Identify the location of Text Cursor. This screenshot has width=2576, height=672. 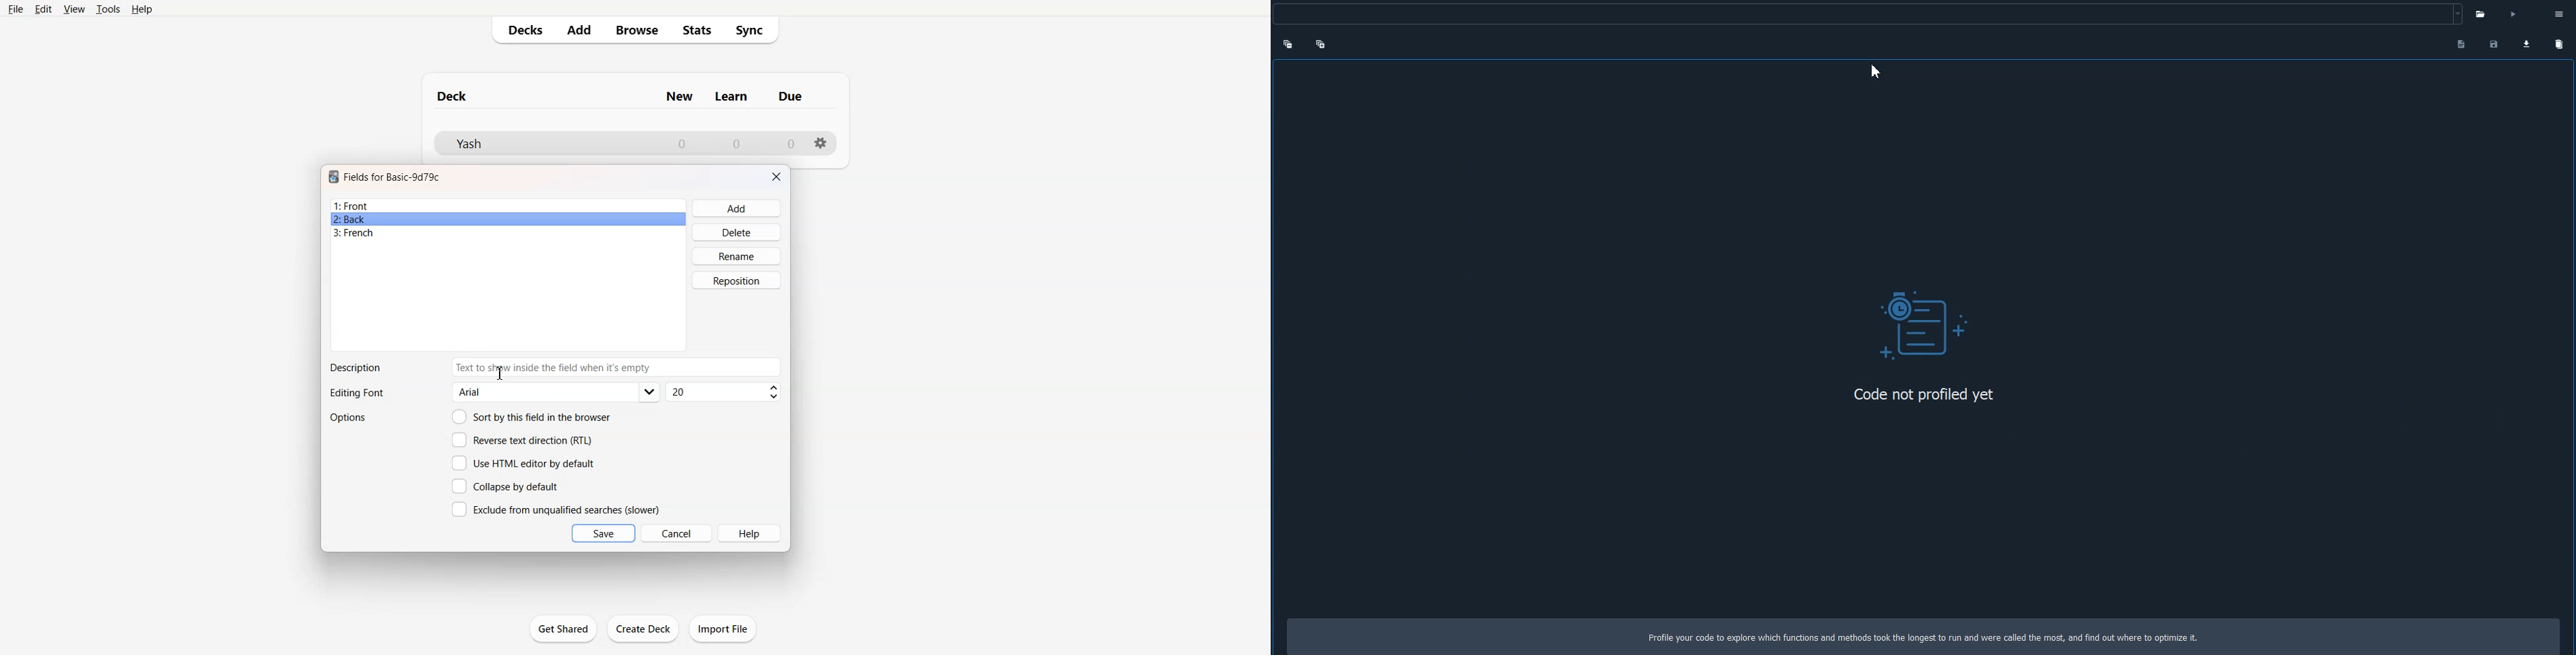
(500, 372).